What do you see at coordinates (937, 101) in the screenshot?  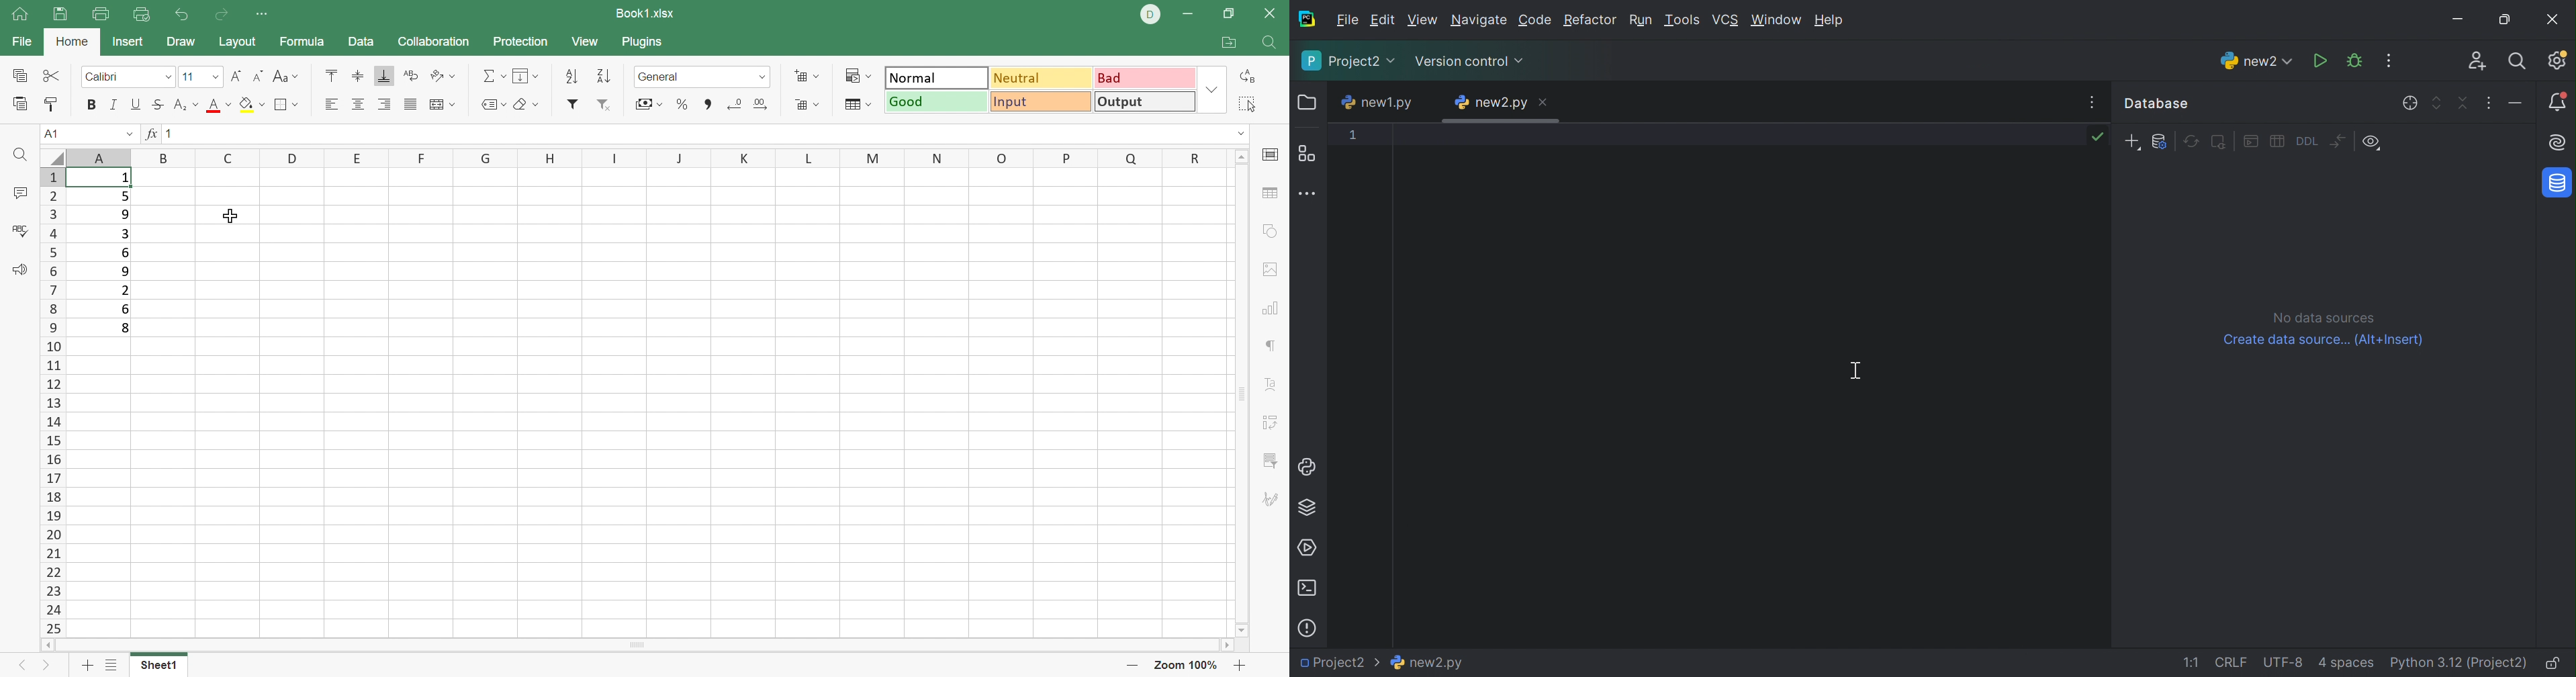 I see `Good` at bounding box center [937, 101].